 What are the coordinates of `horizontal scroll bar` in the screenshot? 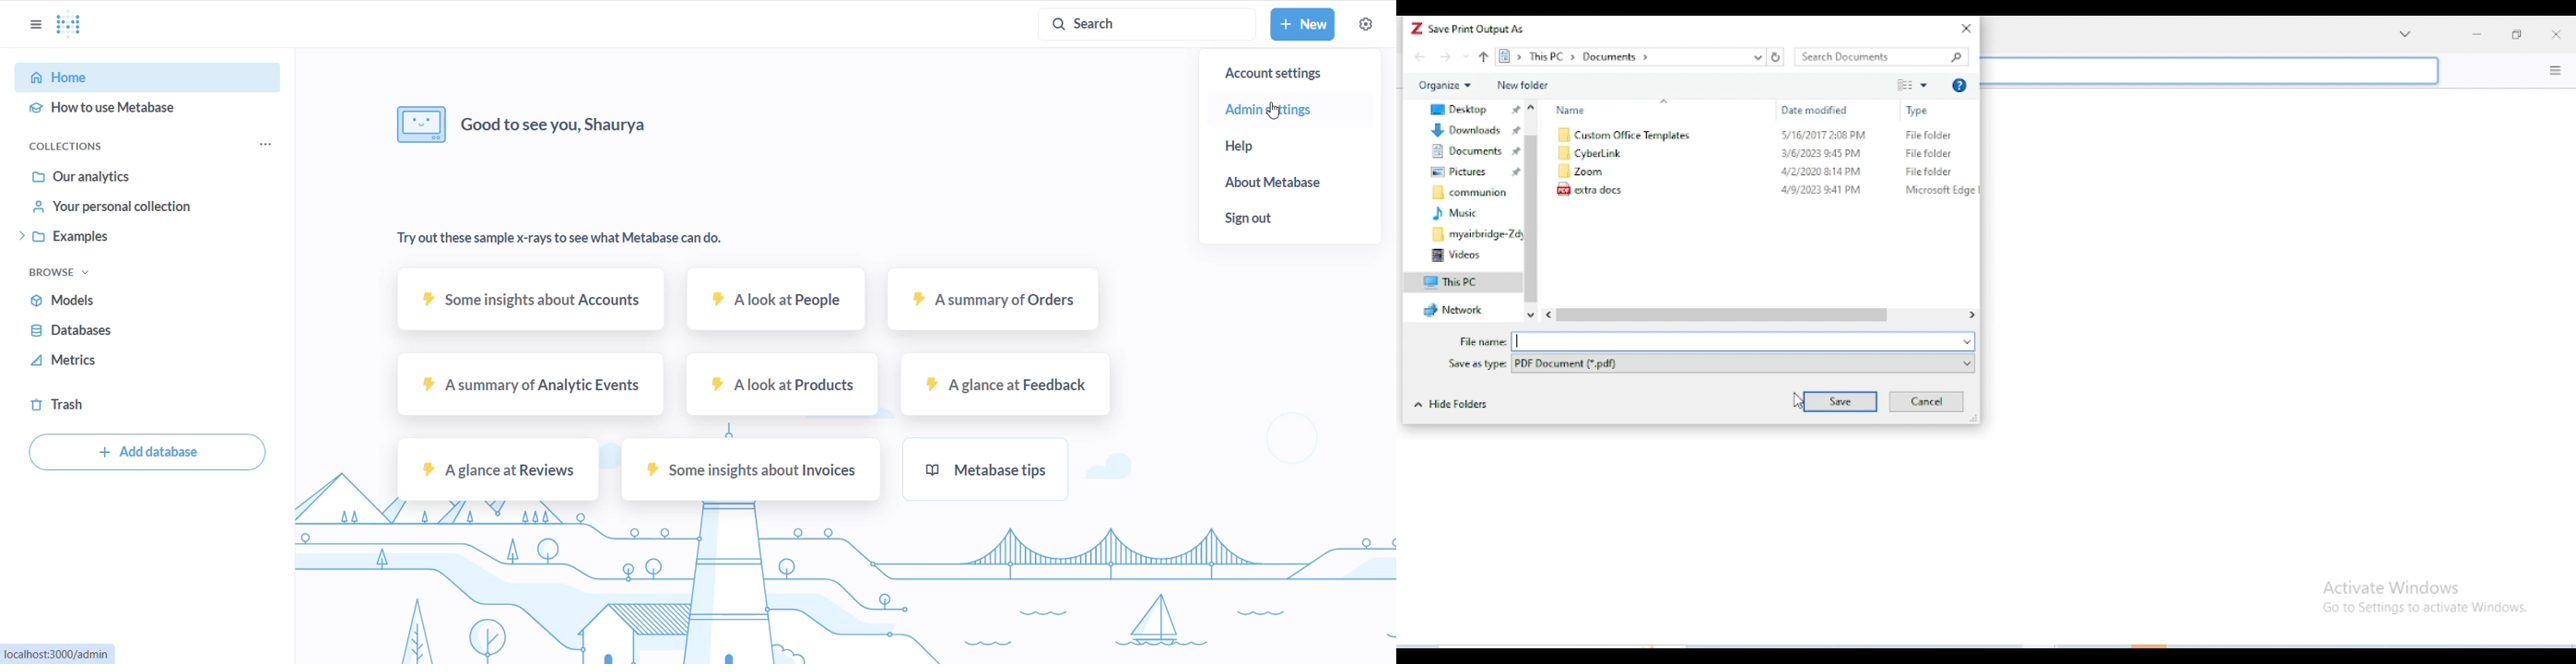 It's located at (1760, 316).